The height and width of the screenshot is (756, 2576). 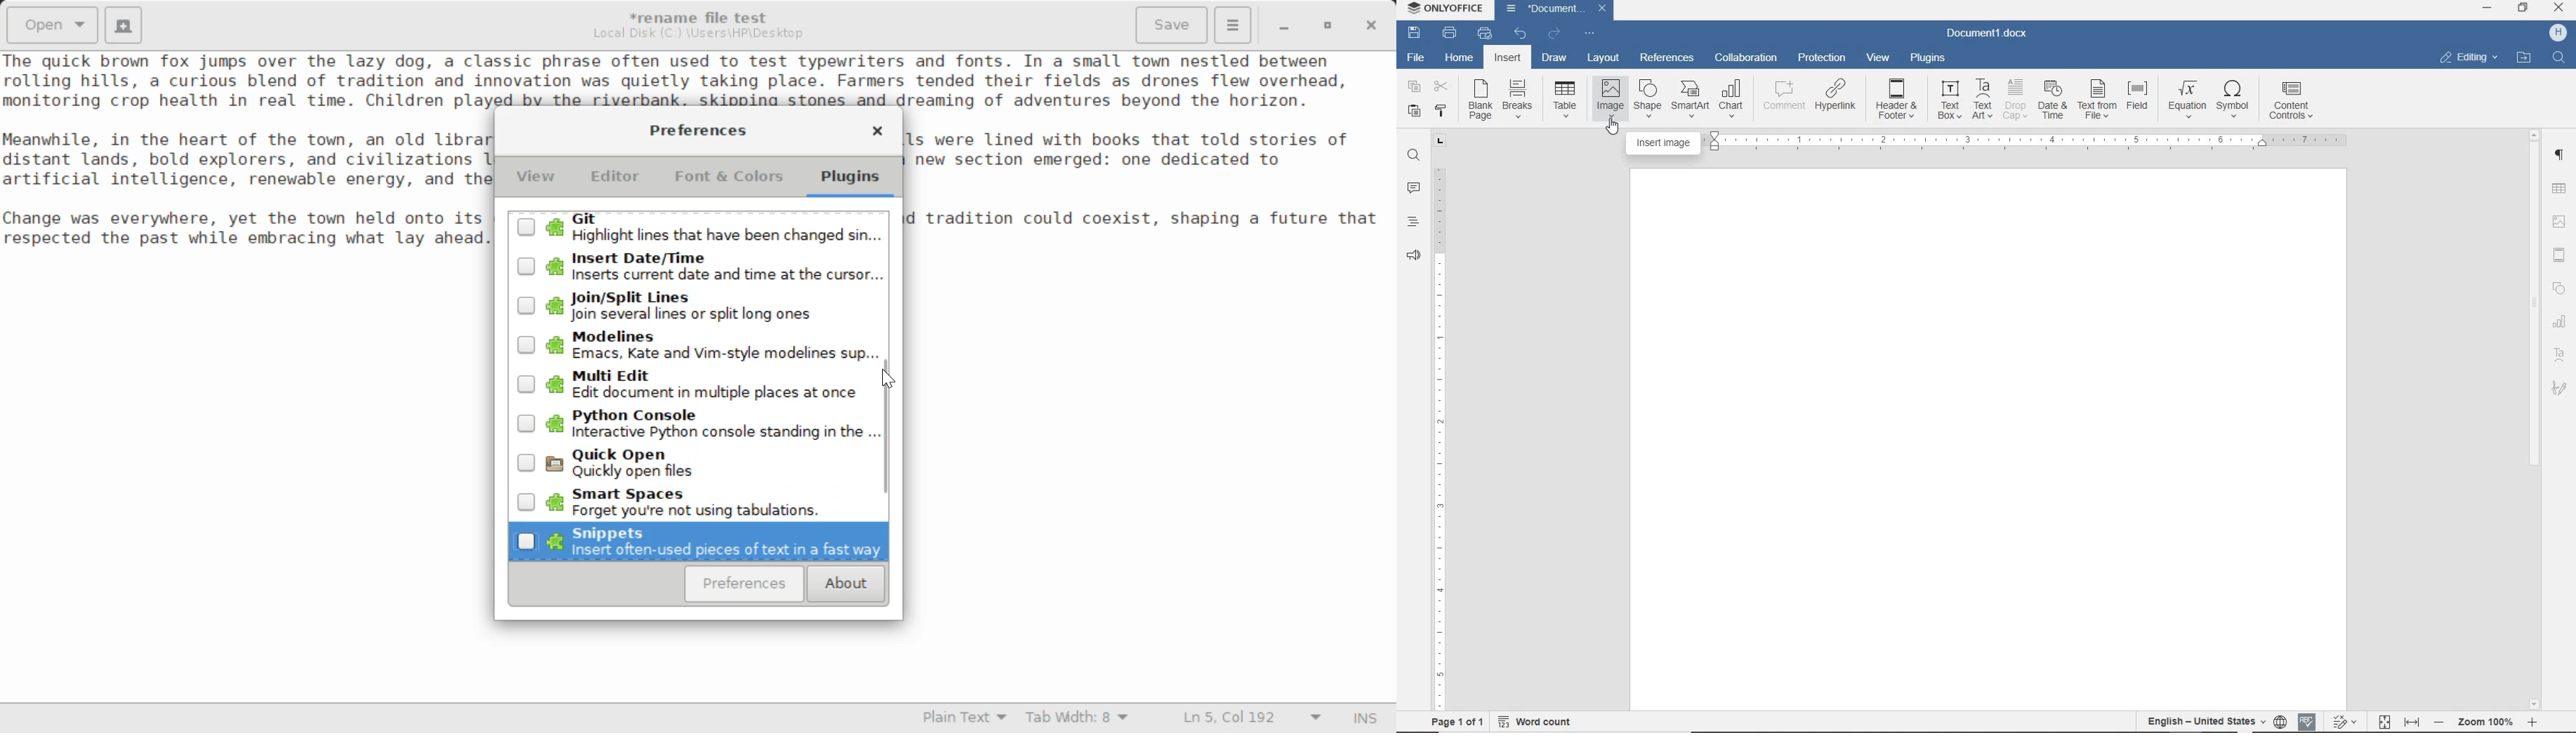 What do you see at coordinates (699, 540) in the screenshot?
I see `Down Arrow to Snippets Plugin Button Unselected` at bounding box center [699, 540].